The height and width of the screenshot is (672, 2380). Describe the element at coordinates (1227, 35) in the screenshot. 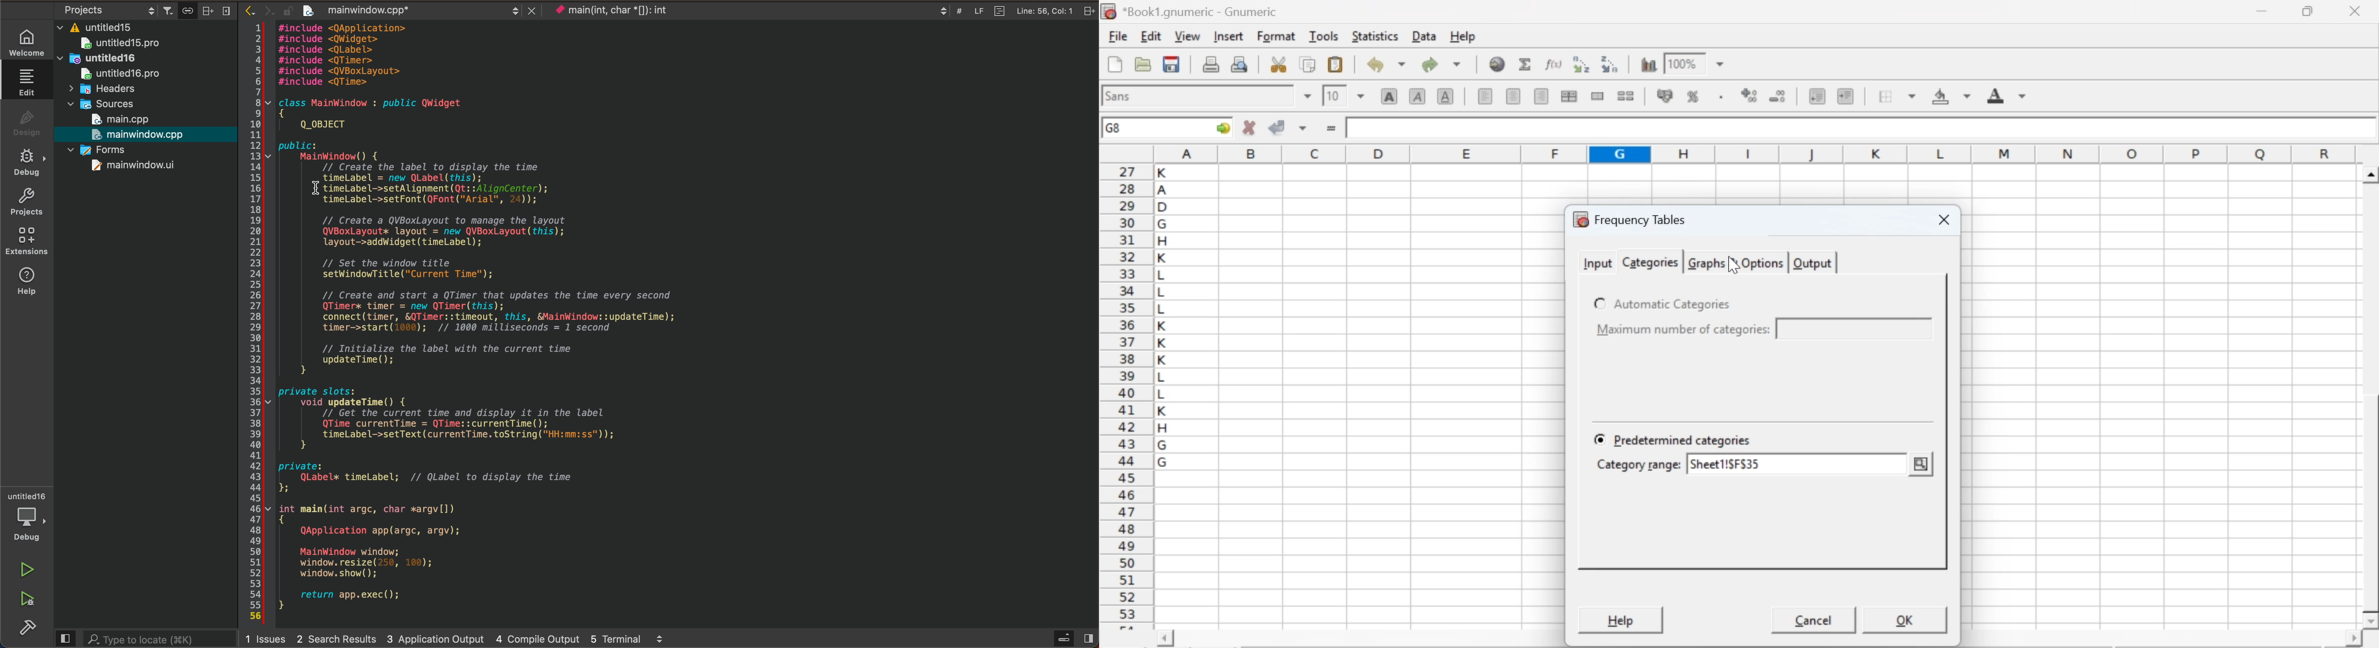

I see `insert` at that location.